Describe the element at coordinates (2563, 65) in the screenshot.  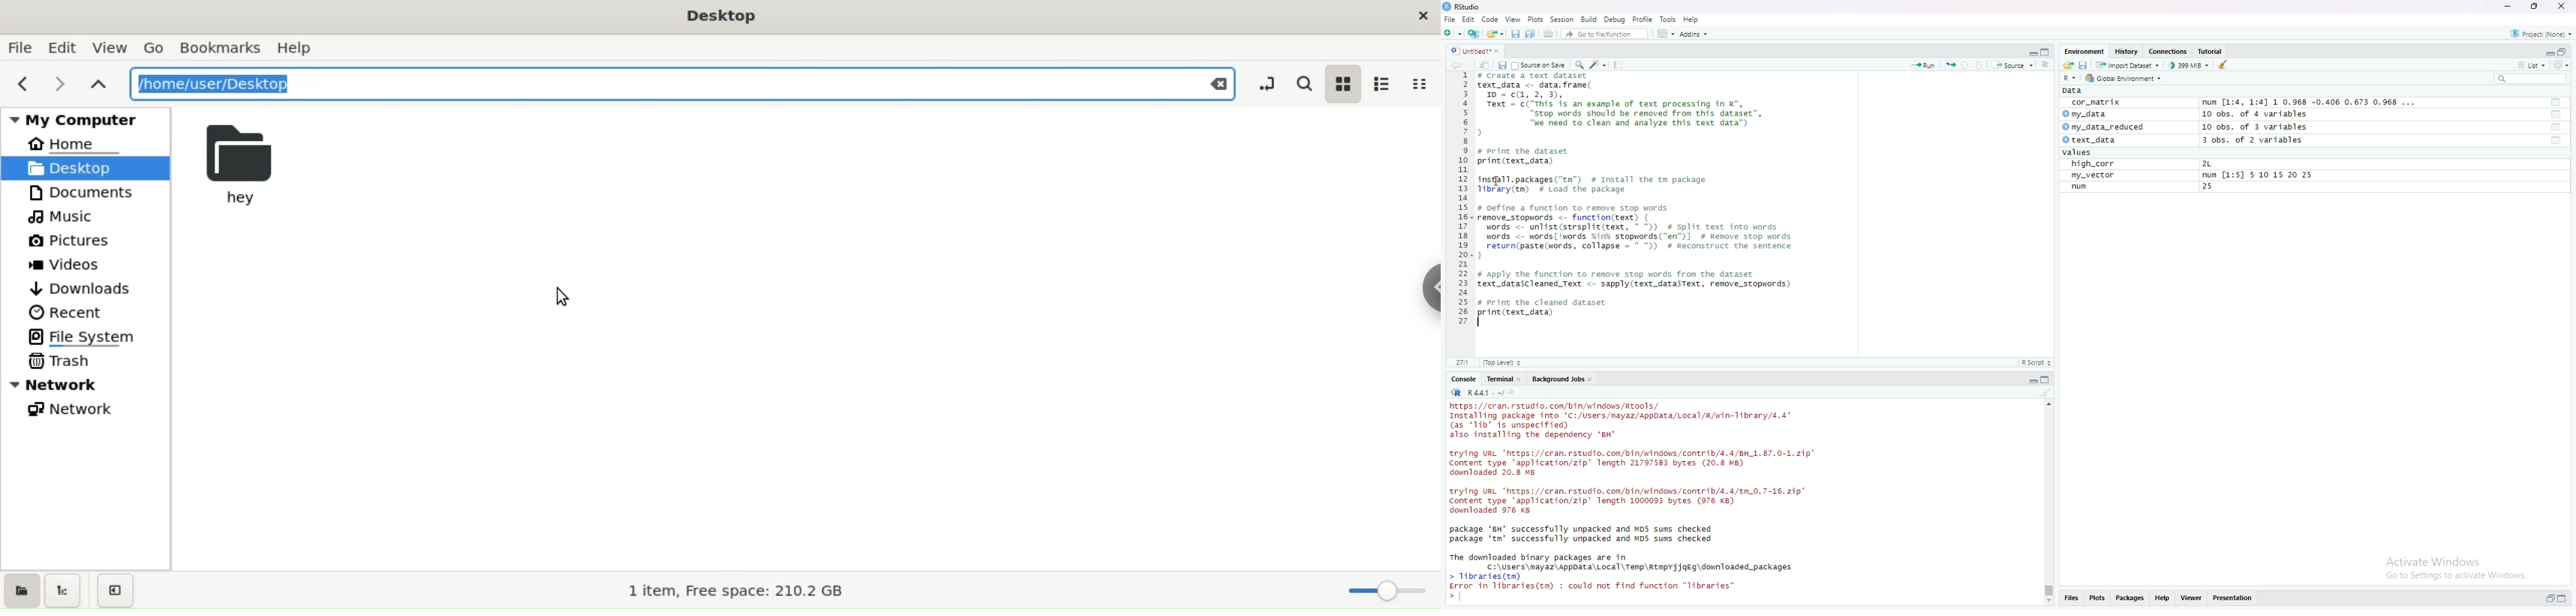
I see `refresh list` at that location.